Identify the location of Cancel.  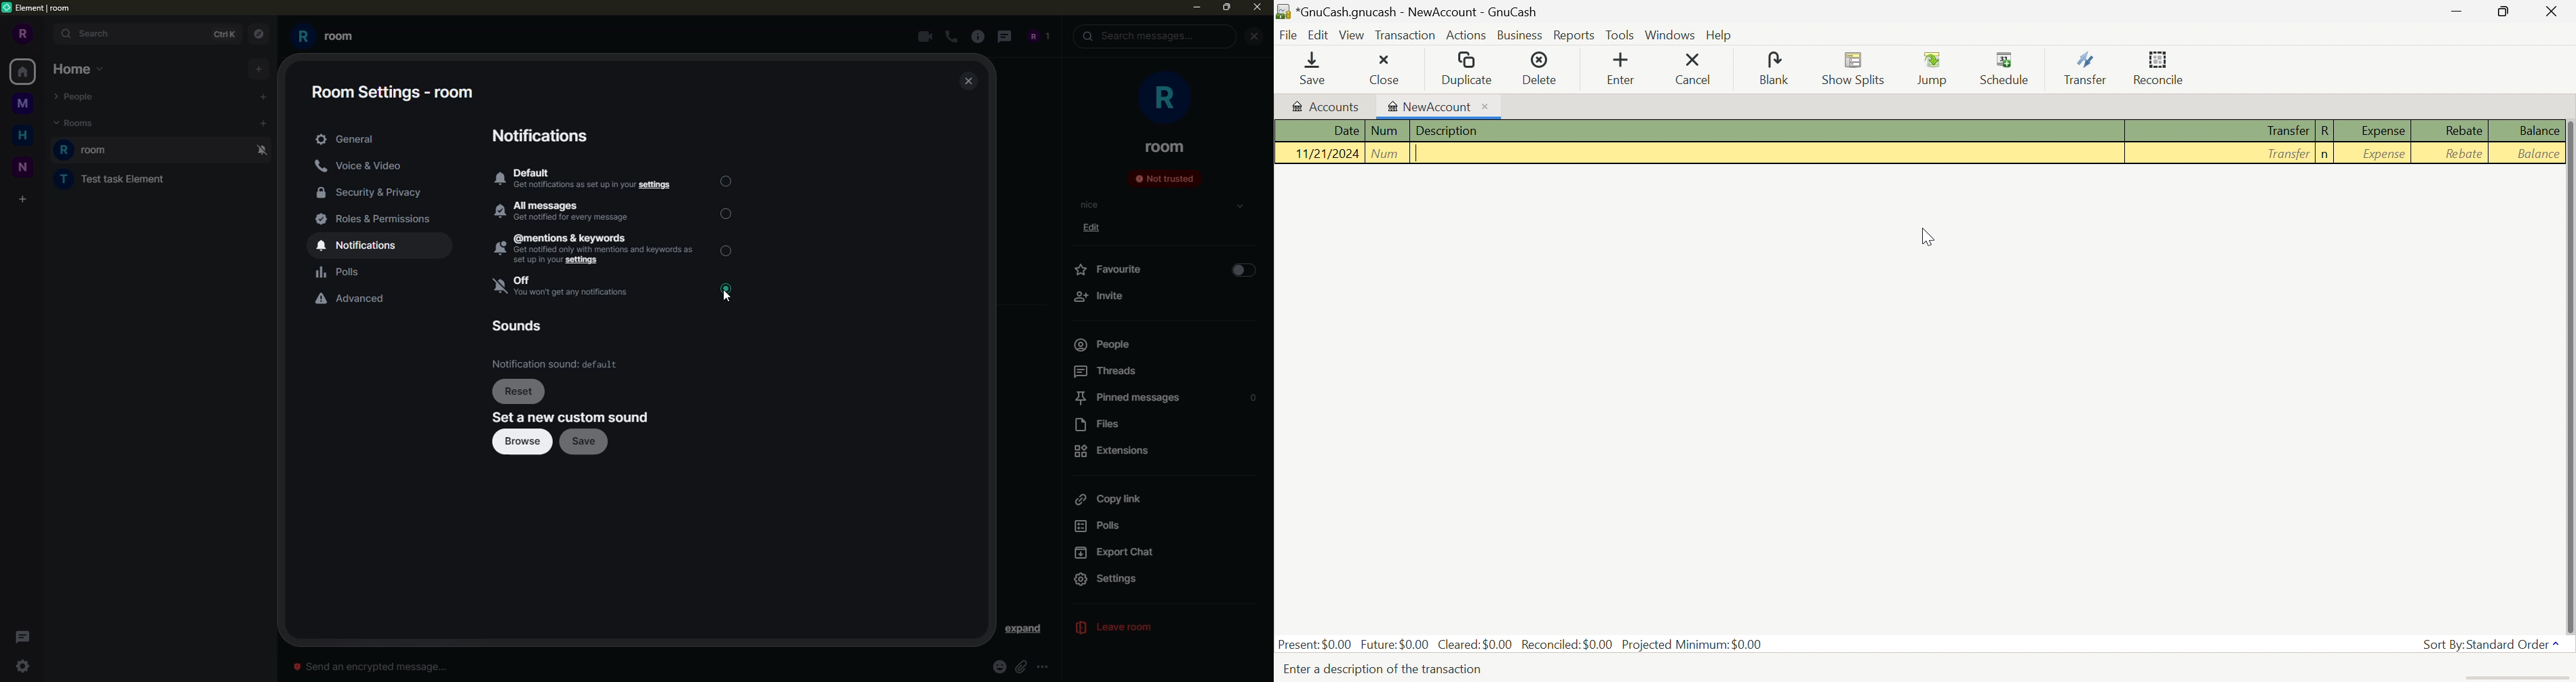
(1702, 69).